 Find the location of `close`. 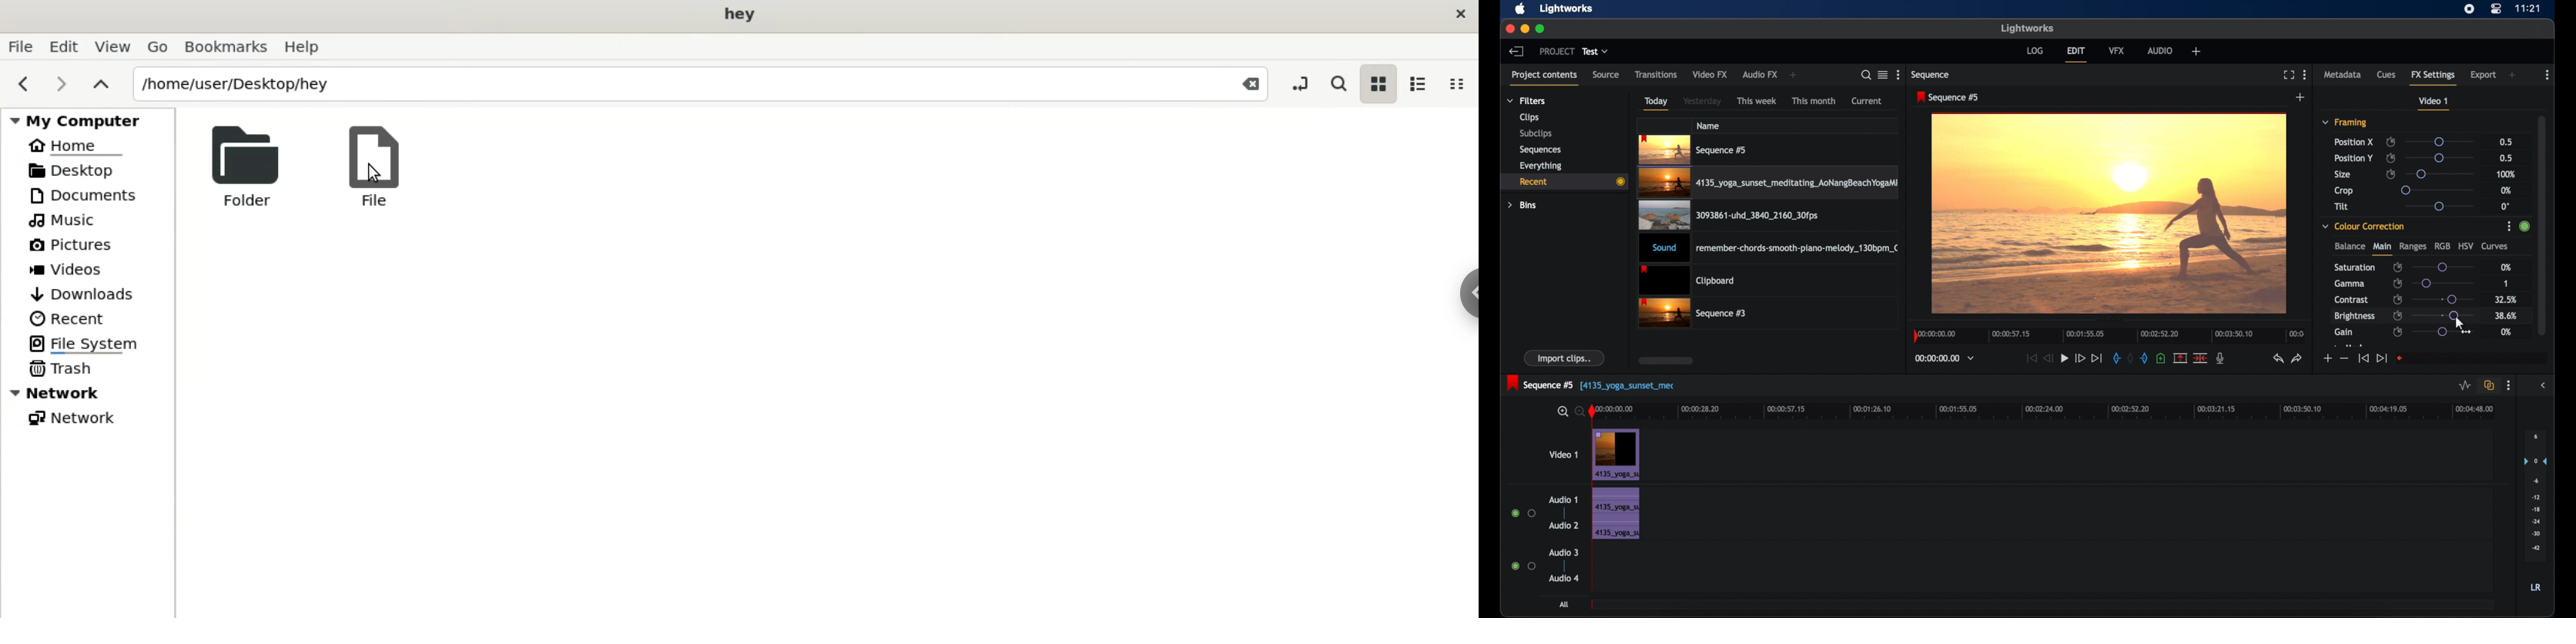

close is located at coordinates (1509, 28).